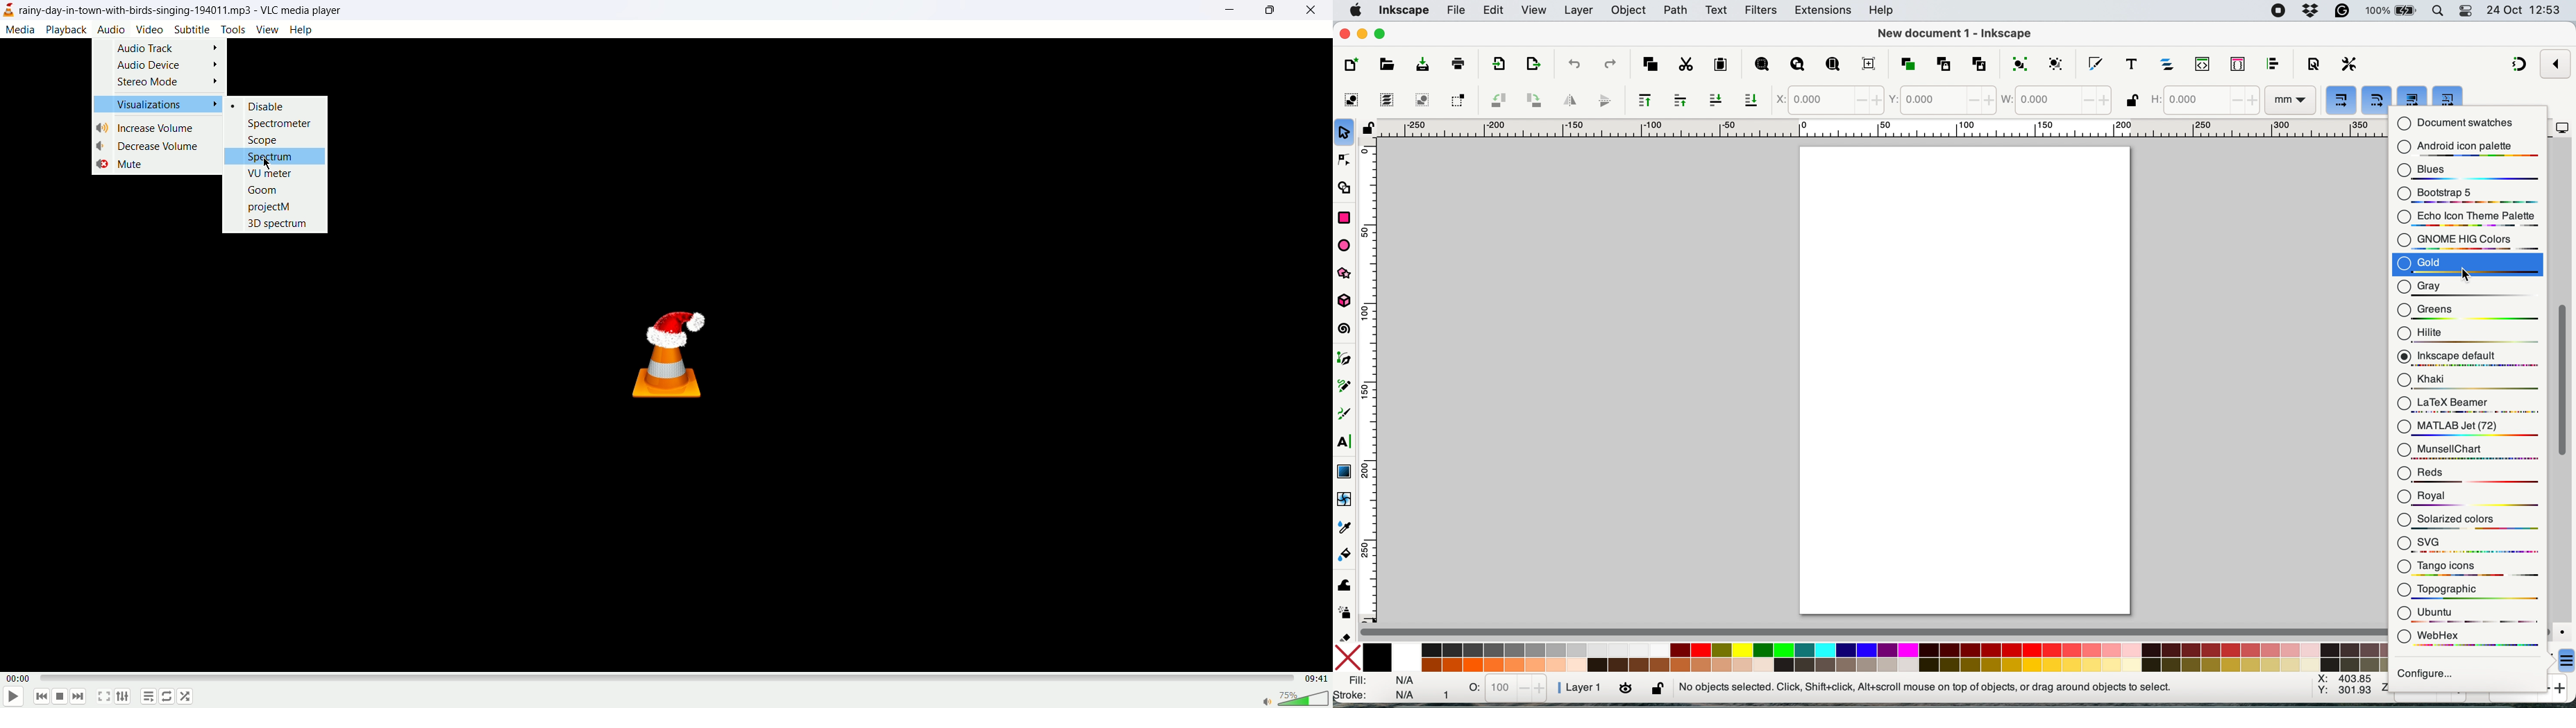 This screenshot has width=2576, height=728. I want to click on shape builder tool, so click(1348, 188).